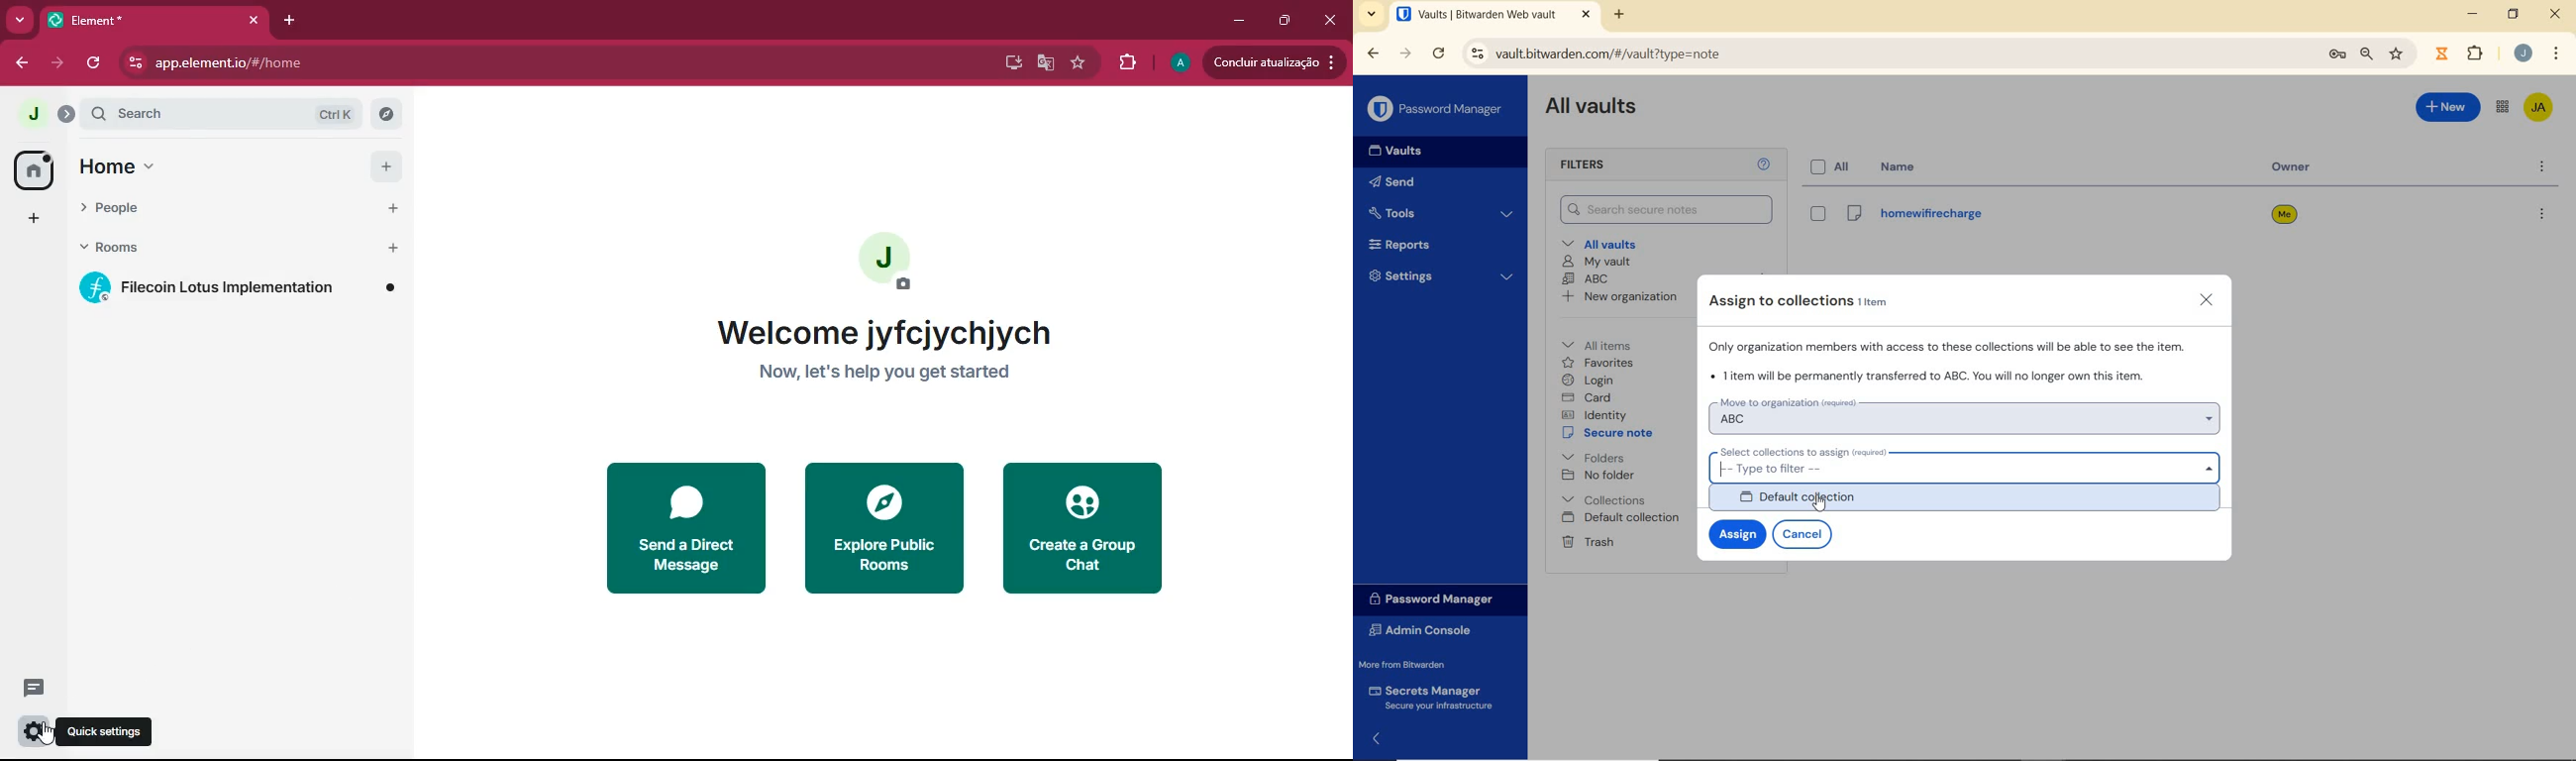 Image resolution: width=2576 pixels, height=784 pixels. What do you see at coordinates (1235, 22) in the screenshot?
I see `minimize` at bounding box center [1235, 22].